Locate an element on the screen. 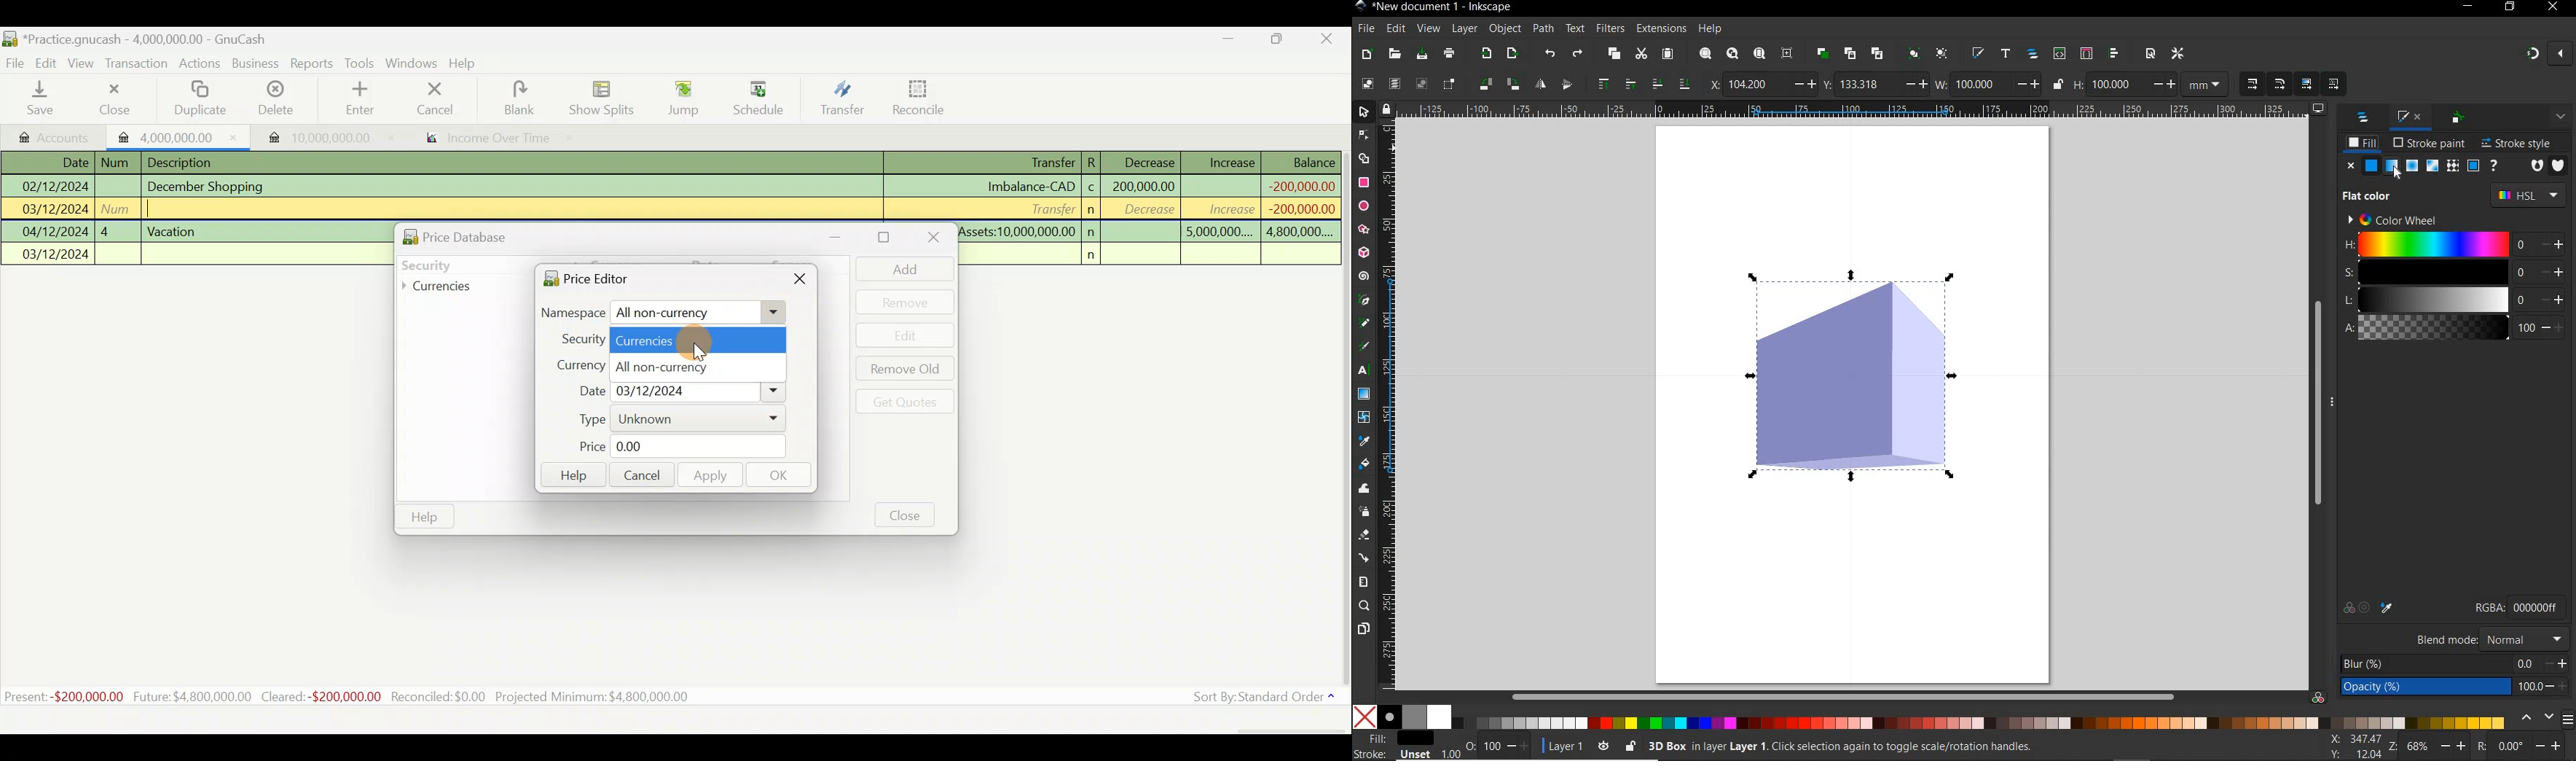 The height and width of the screenshot is (784, 2576). BLUR & OPACITY is located at coordinates (2424, 675).